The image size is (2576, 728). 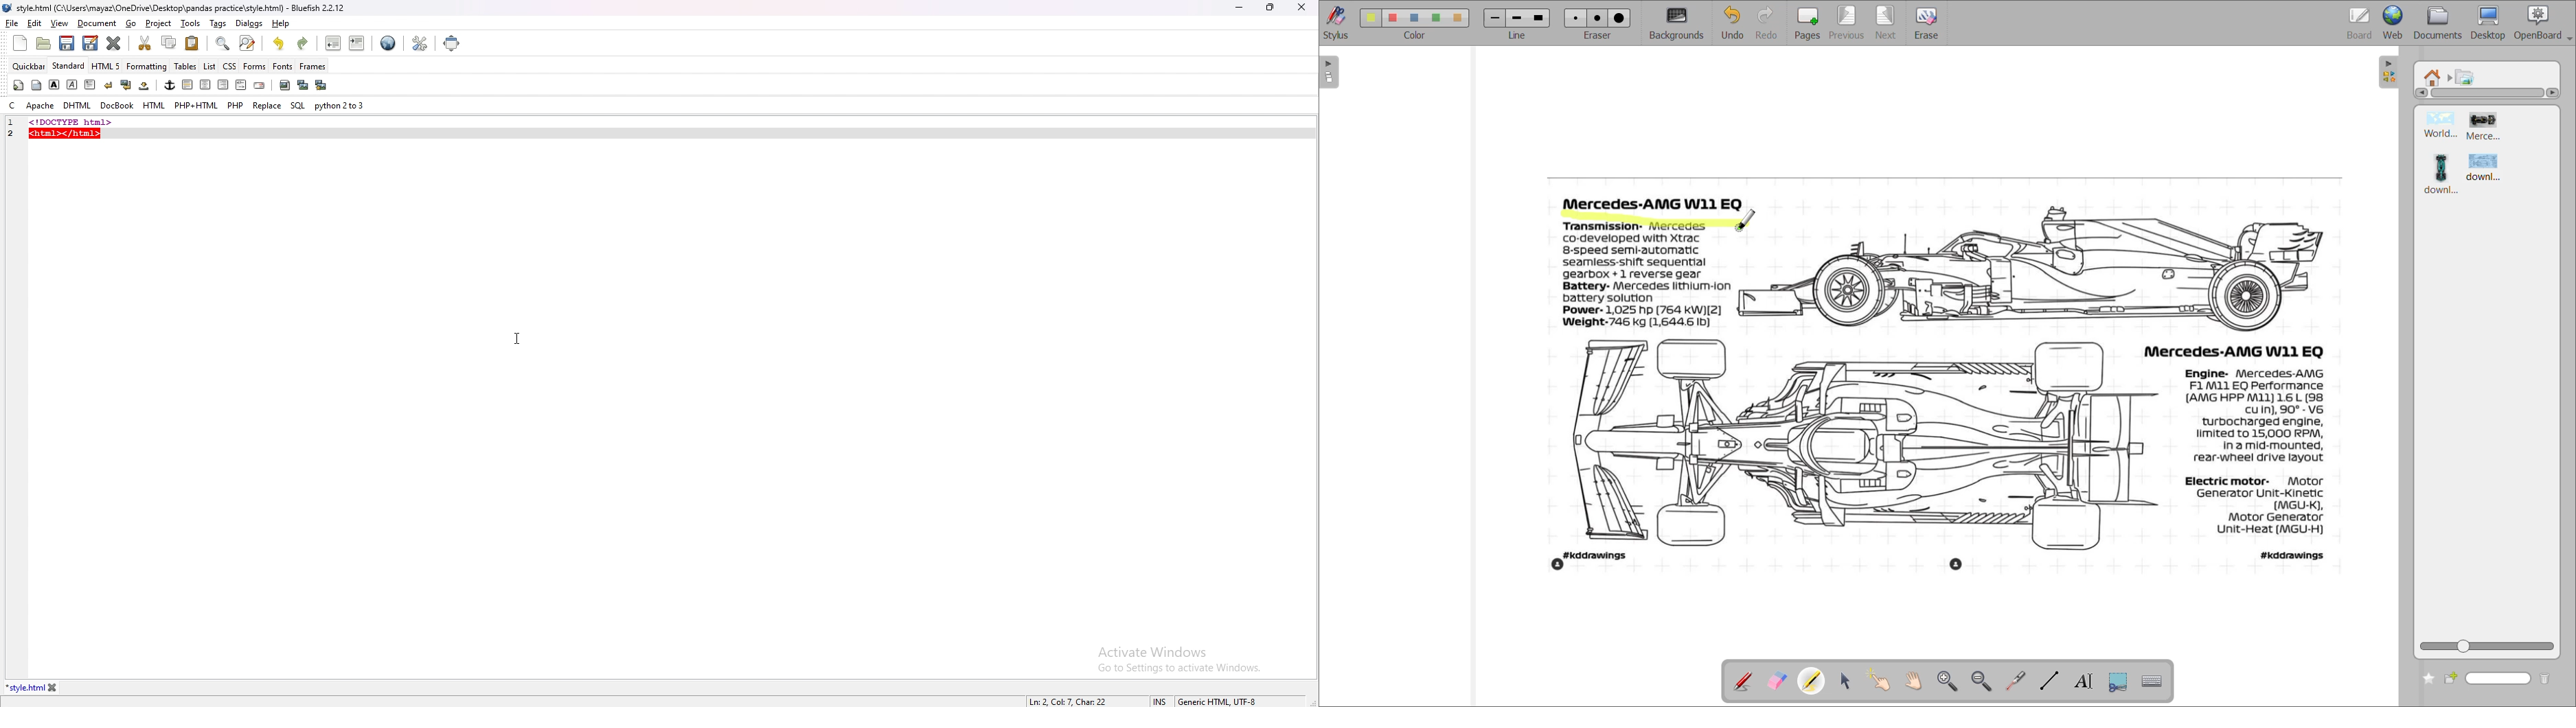 What do you see at coordinates (192, 43) in the screenshot?
I see `paste` at bounding box center [192, 43].